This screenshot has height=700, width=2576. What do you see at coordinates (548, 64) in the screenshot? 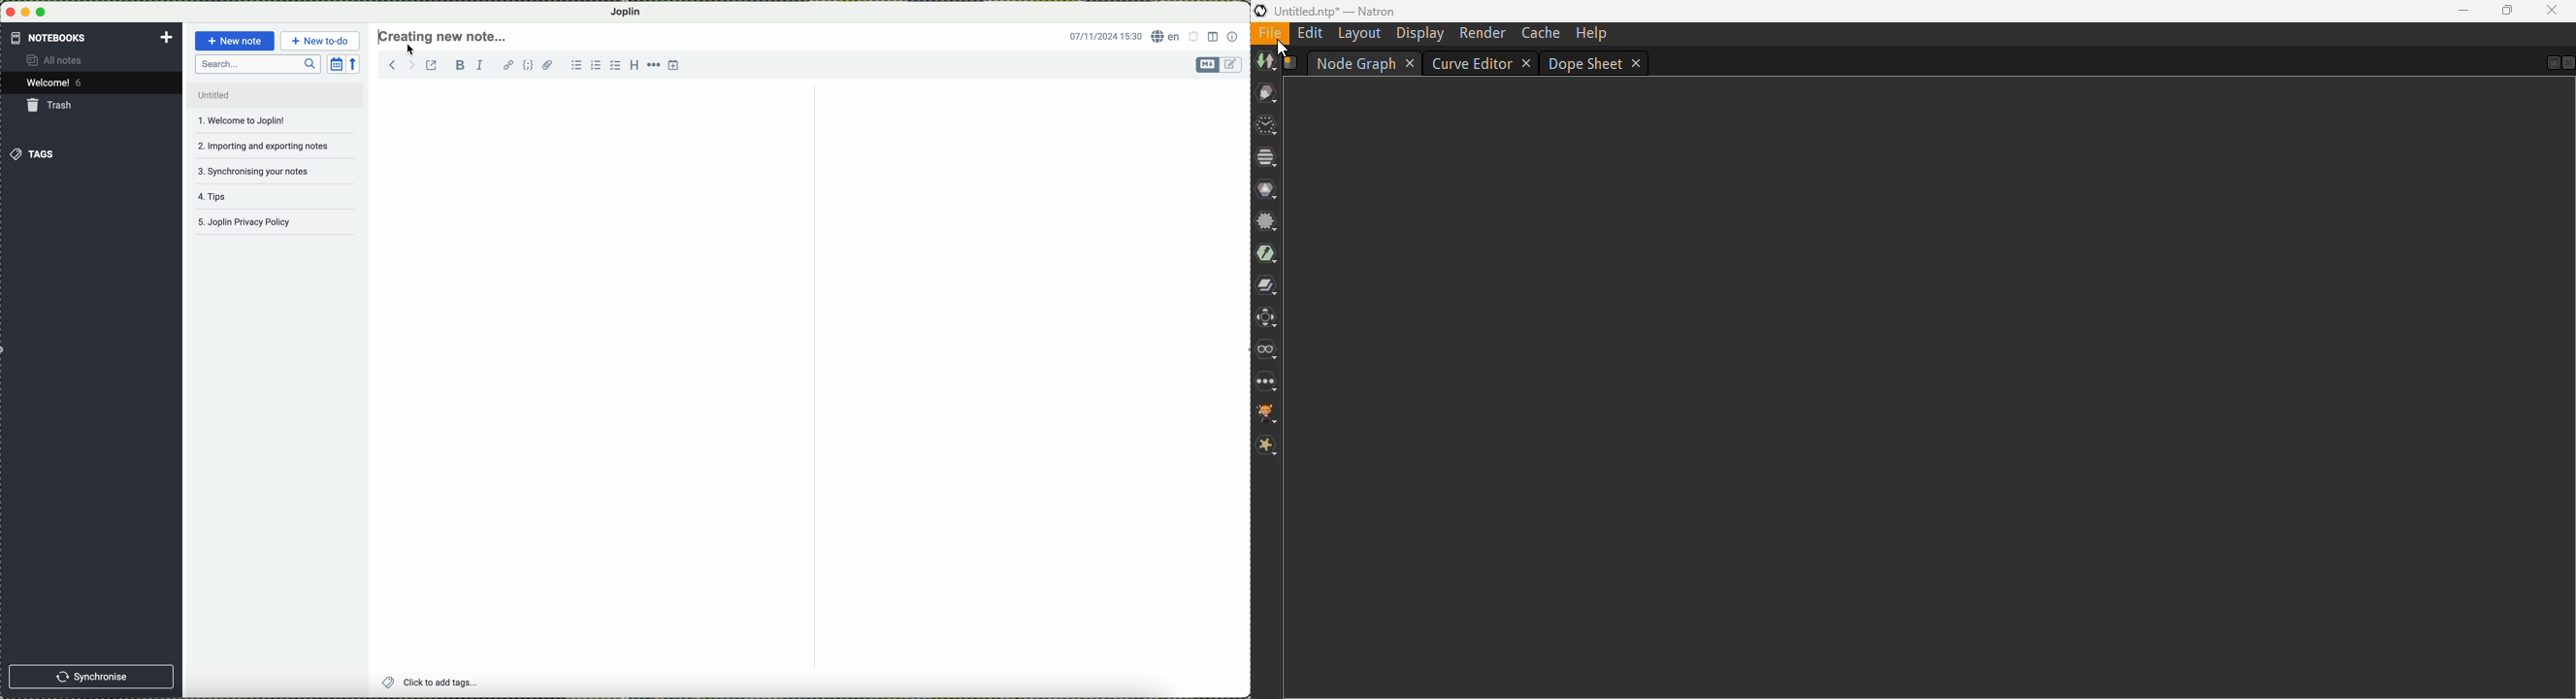
I see `attach file` at bounding box center [548, 64].